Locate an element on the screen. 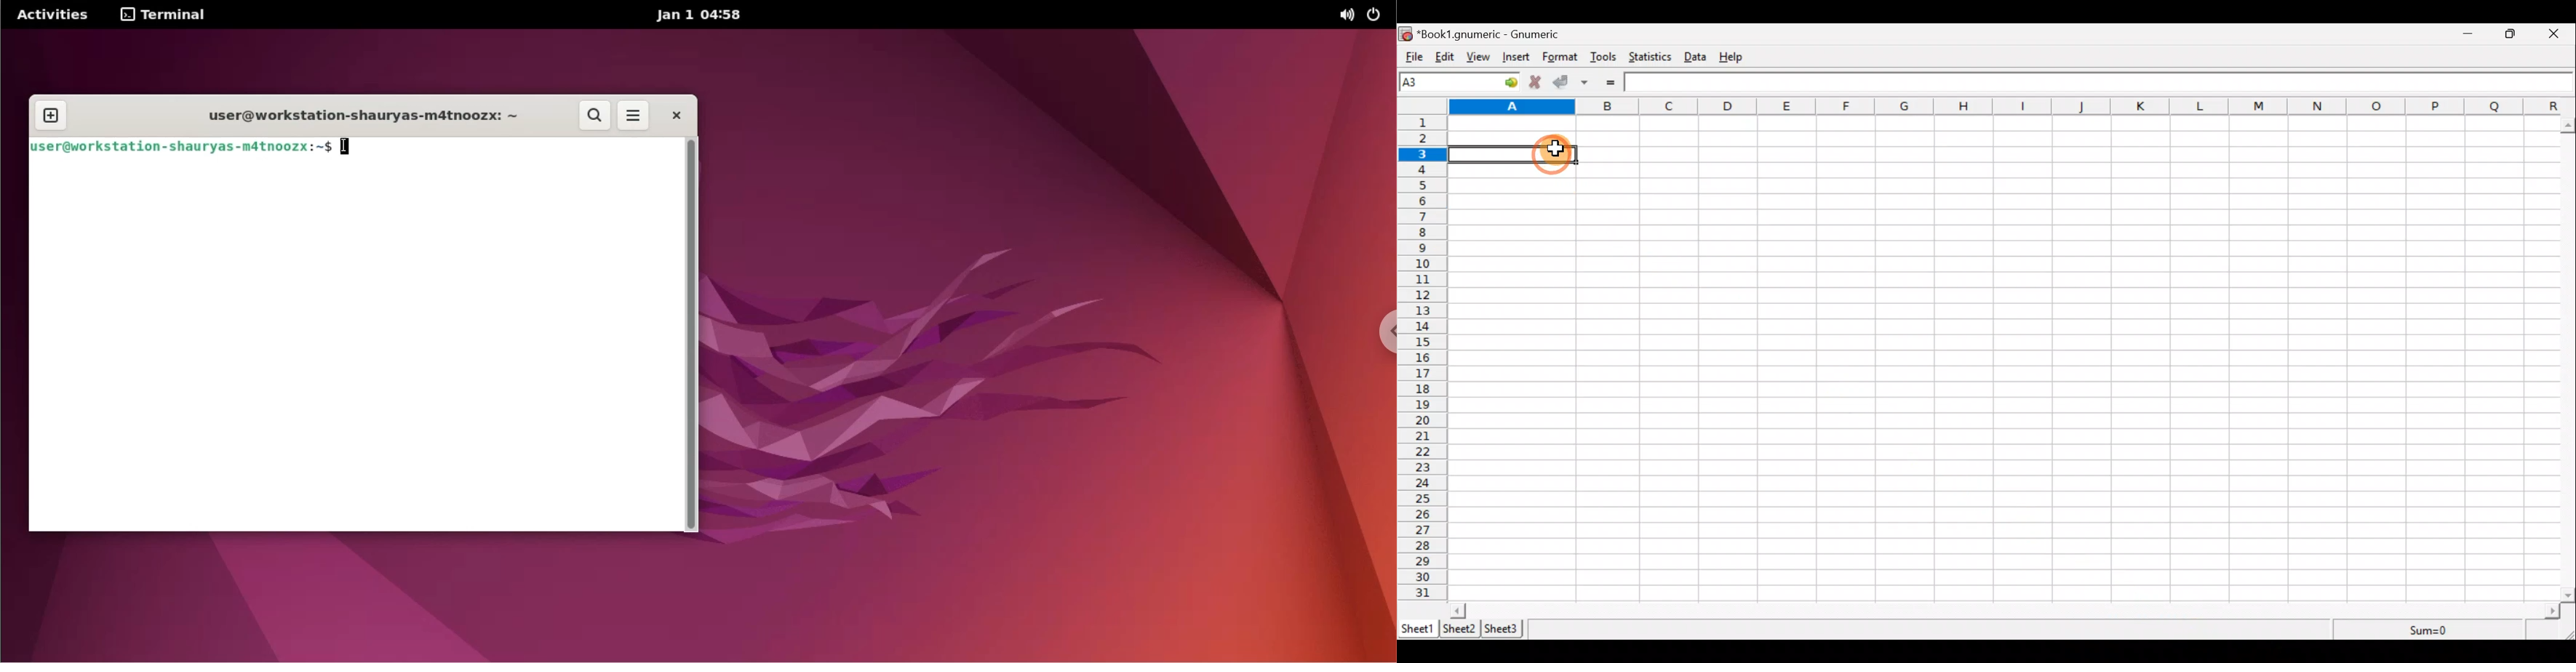 This screenshot has width=2576, height=672. alphabet row is located at coordinates (1994, 107).